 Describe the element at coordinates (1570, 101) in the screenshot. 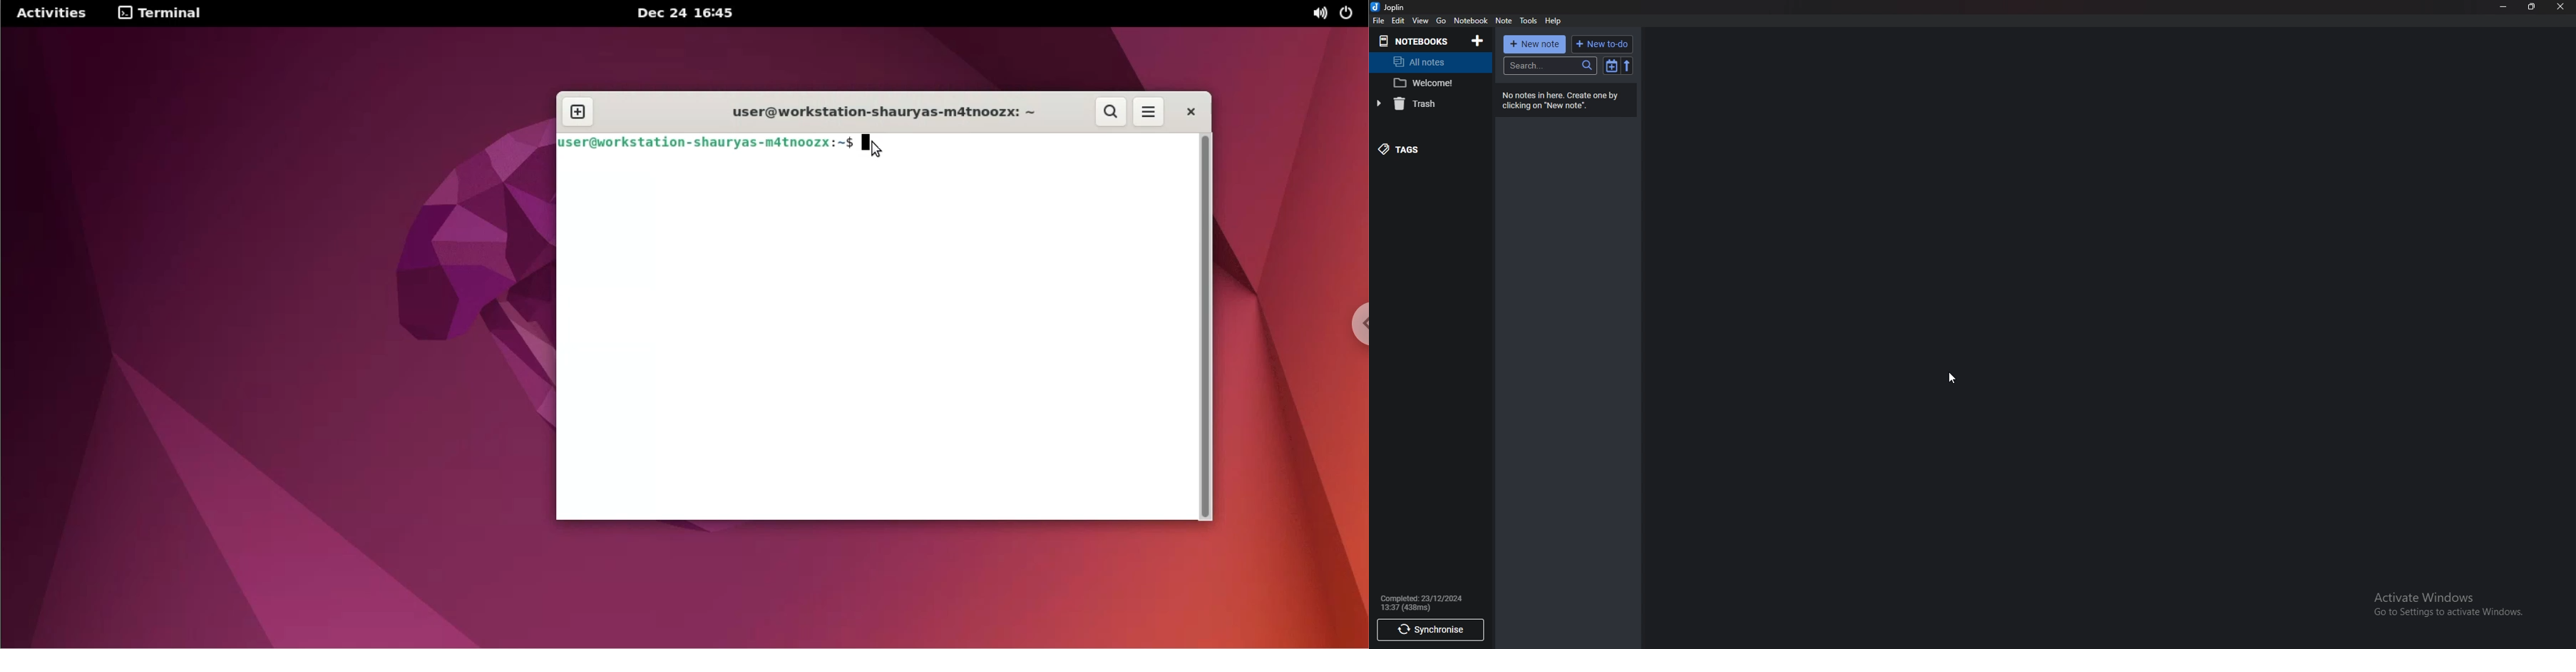

I see `Info` at that location.